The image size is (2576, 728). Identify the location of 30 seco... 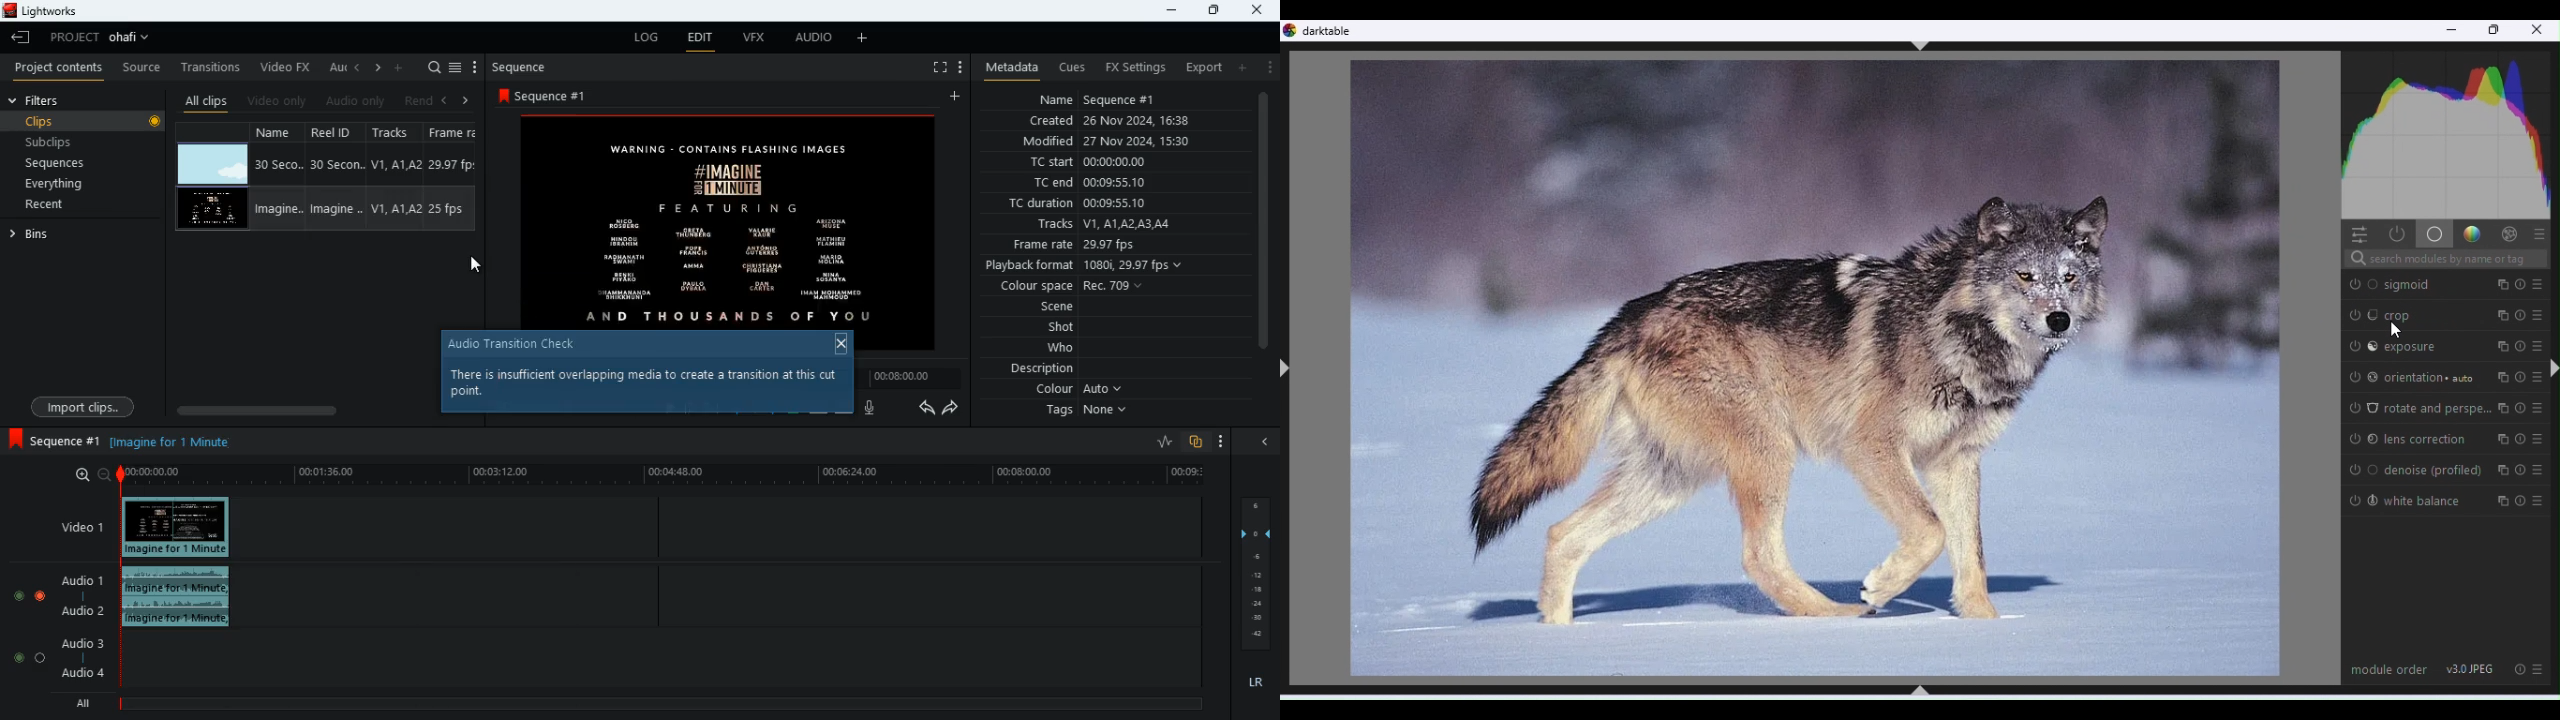
(279, 163).